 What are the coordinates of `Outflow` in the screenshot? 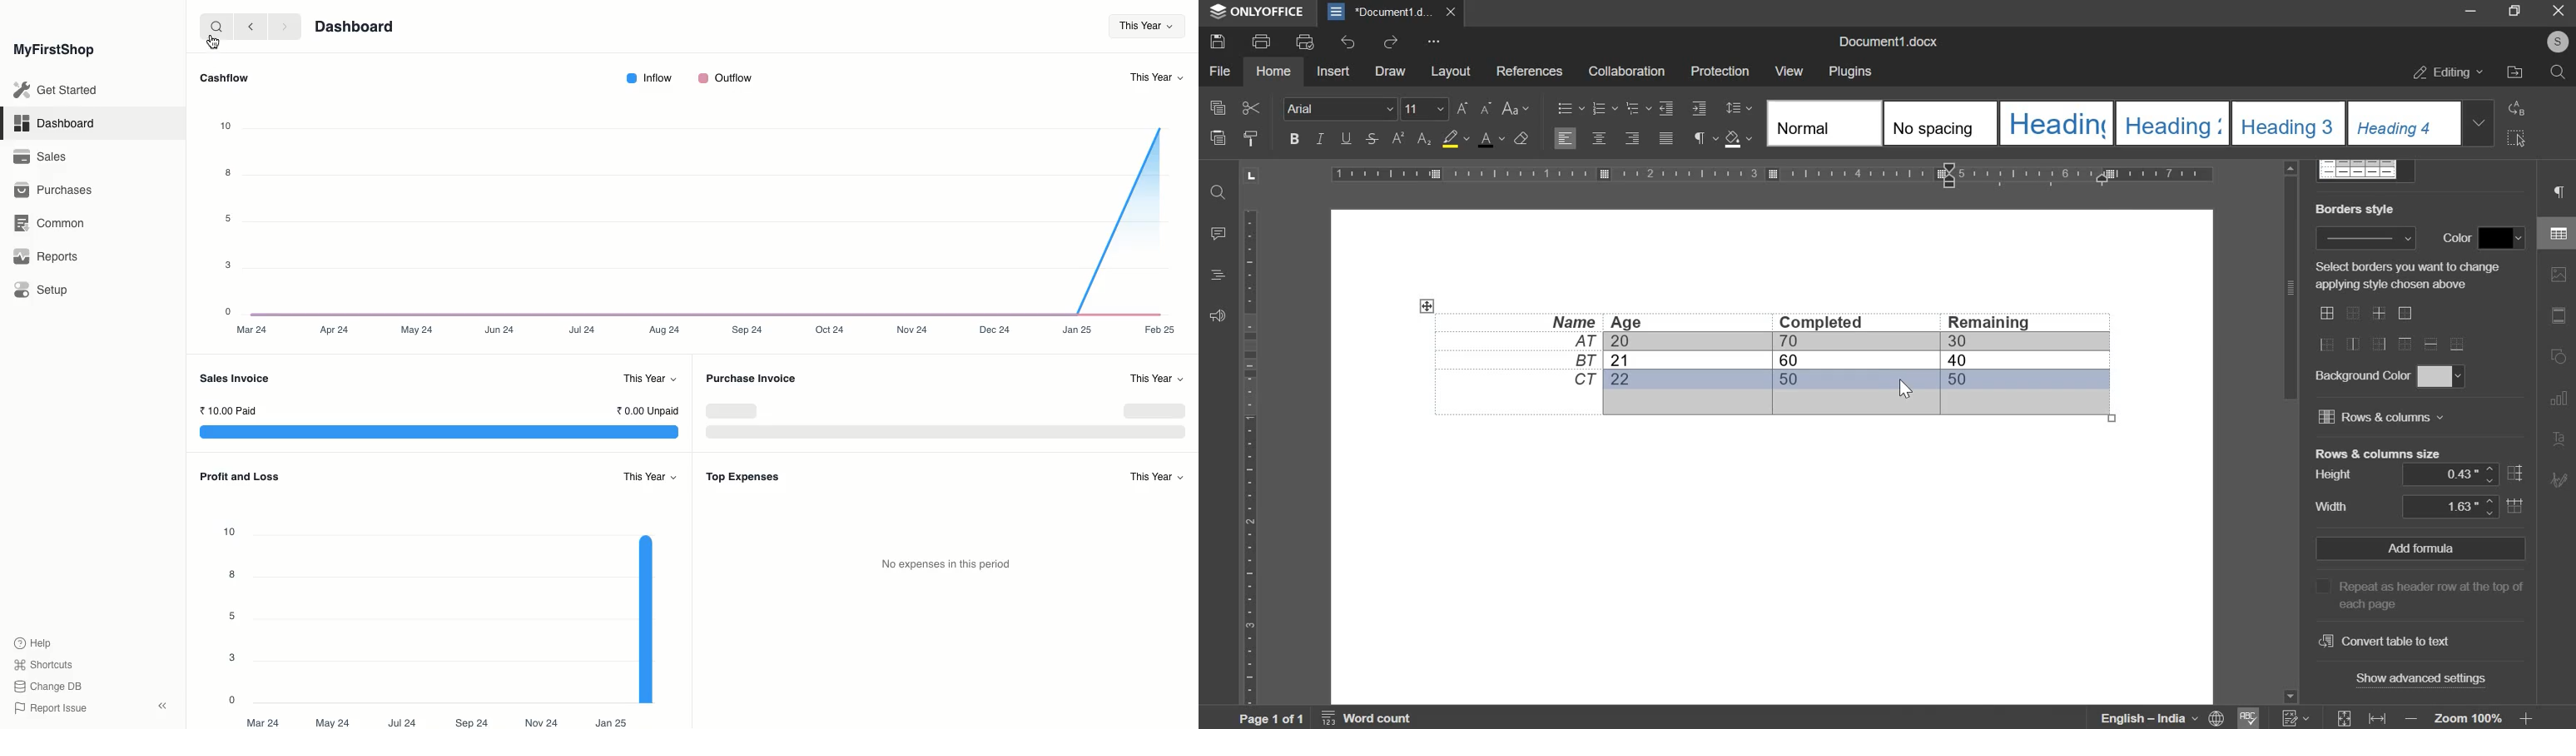 It's located at (727, 77).